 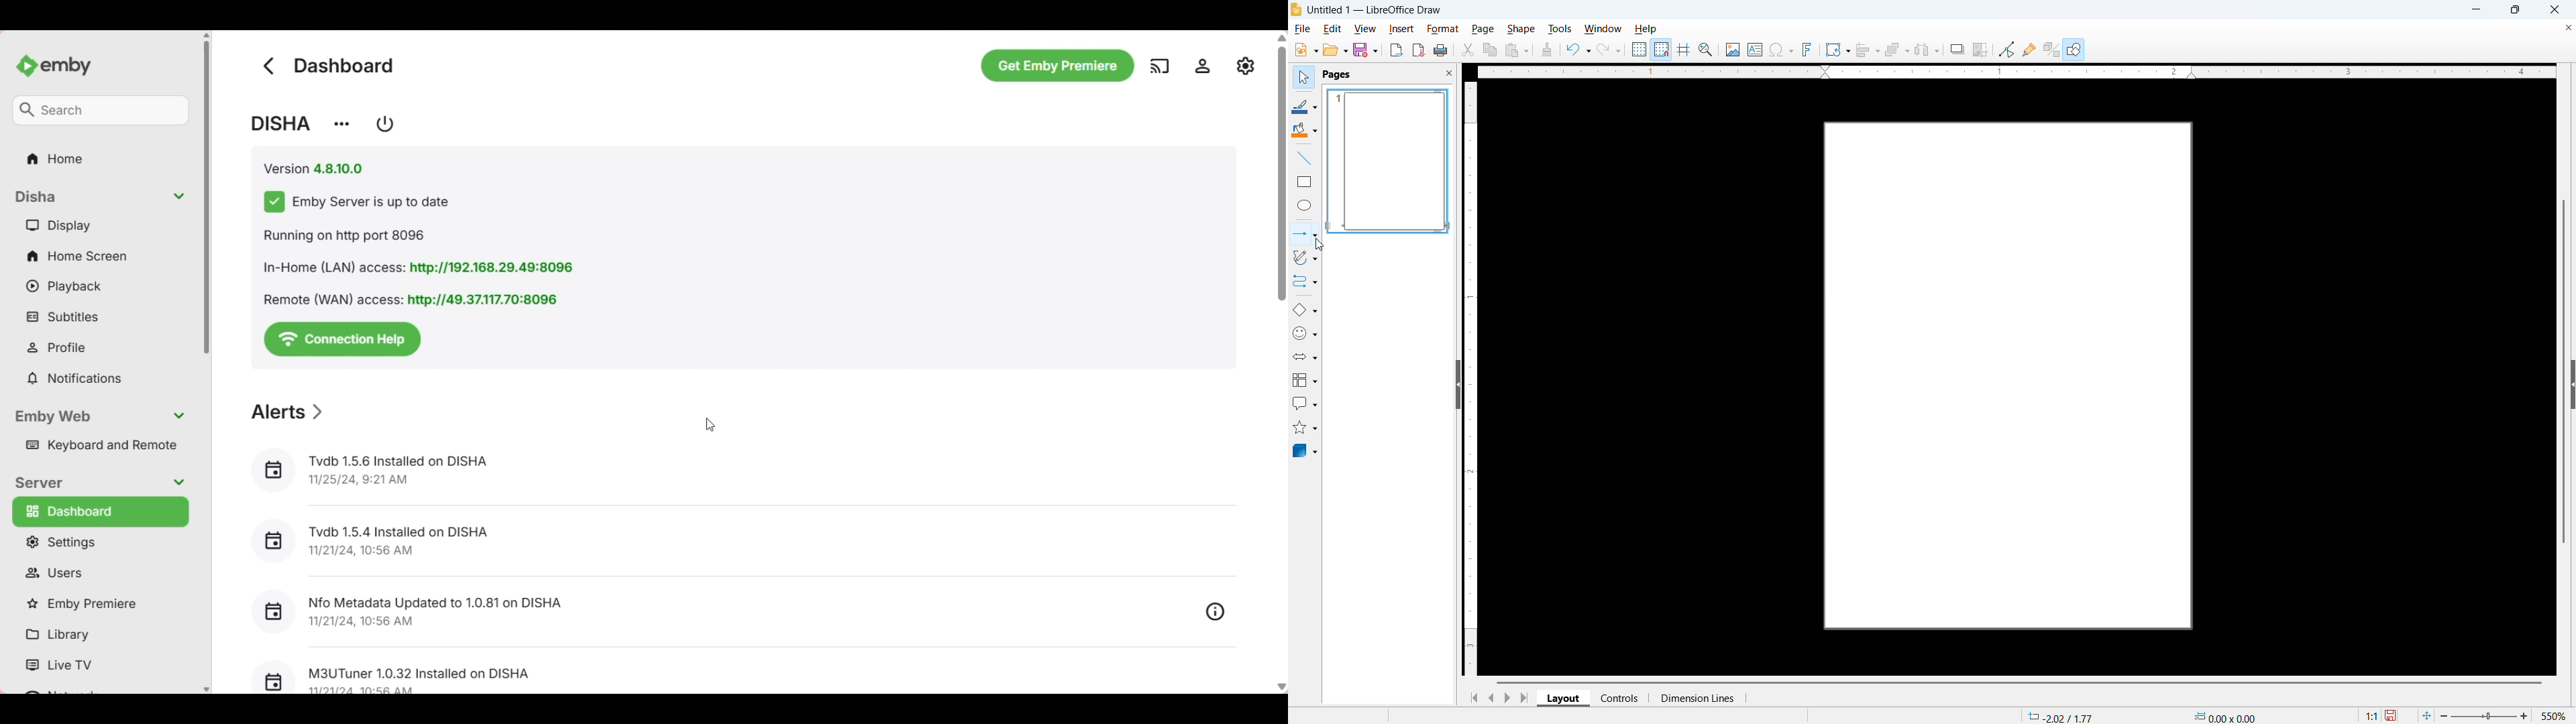 I want to click on Vertical slide bar, so click(x=1281, y=163).